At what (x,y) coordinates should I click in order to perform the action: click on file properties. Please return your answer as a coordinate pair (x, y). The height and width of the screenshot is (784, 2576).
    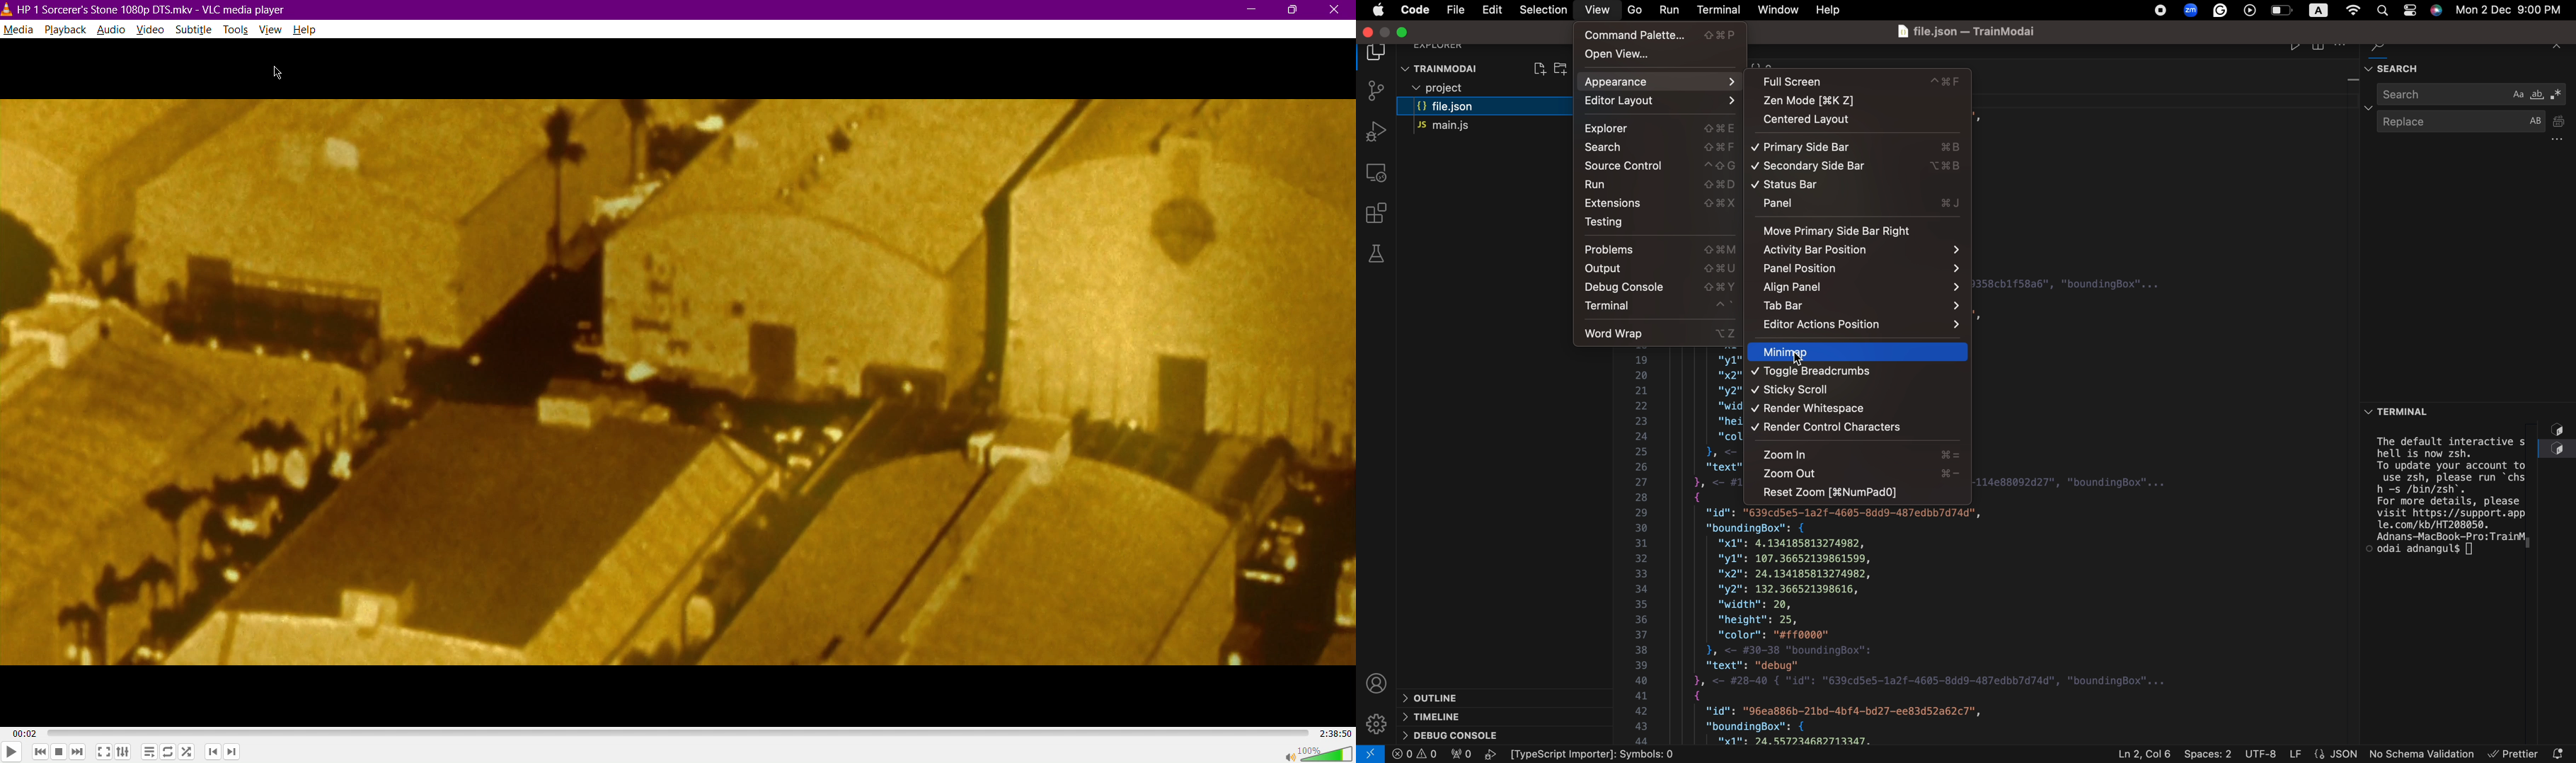
    Looking at the image, I should click on (2323, 754).